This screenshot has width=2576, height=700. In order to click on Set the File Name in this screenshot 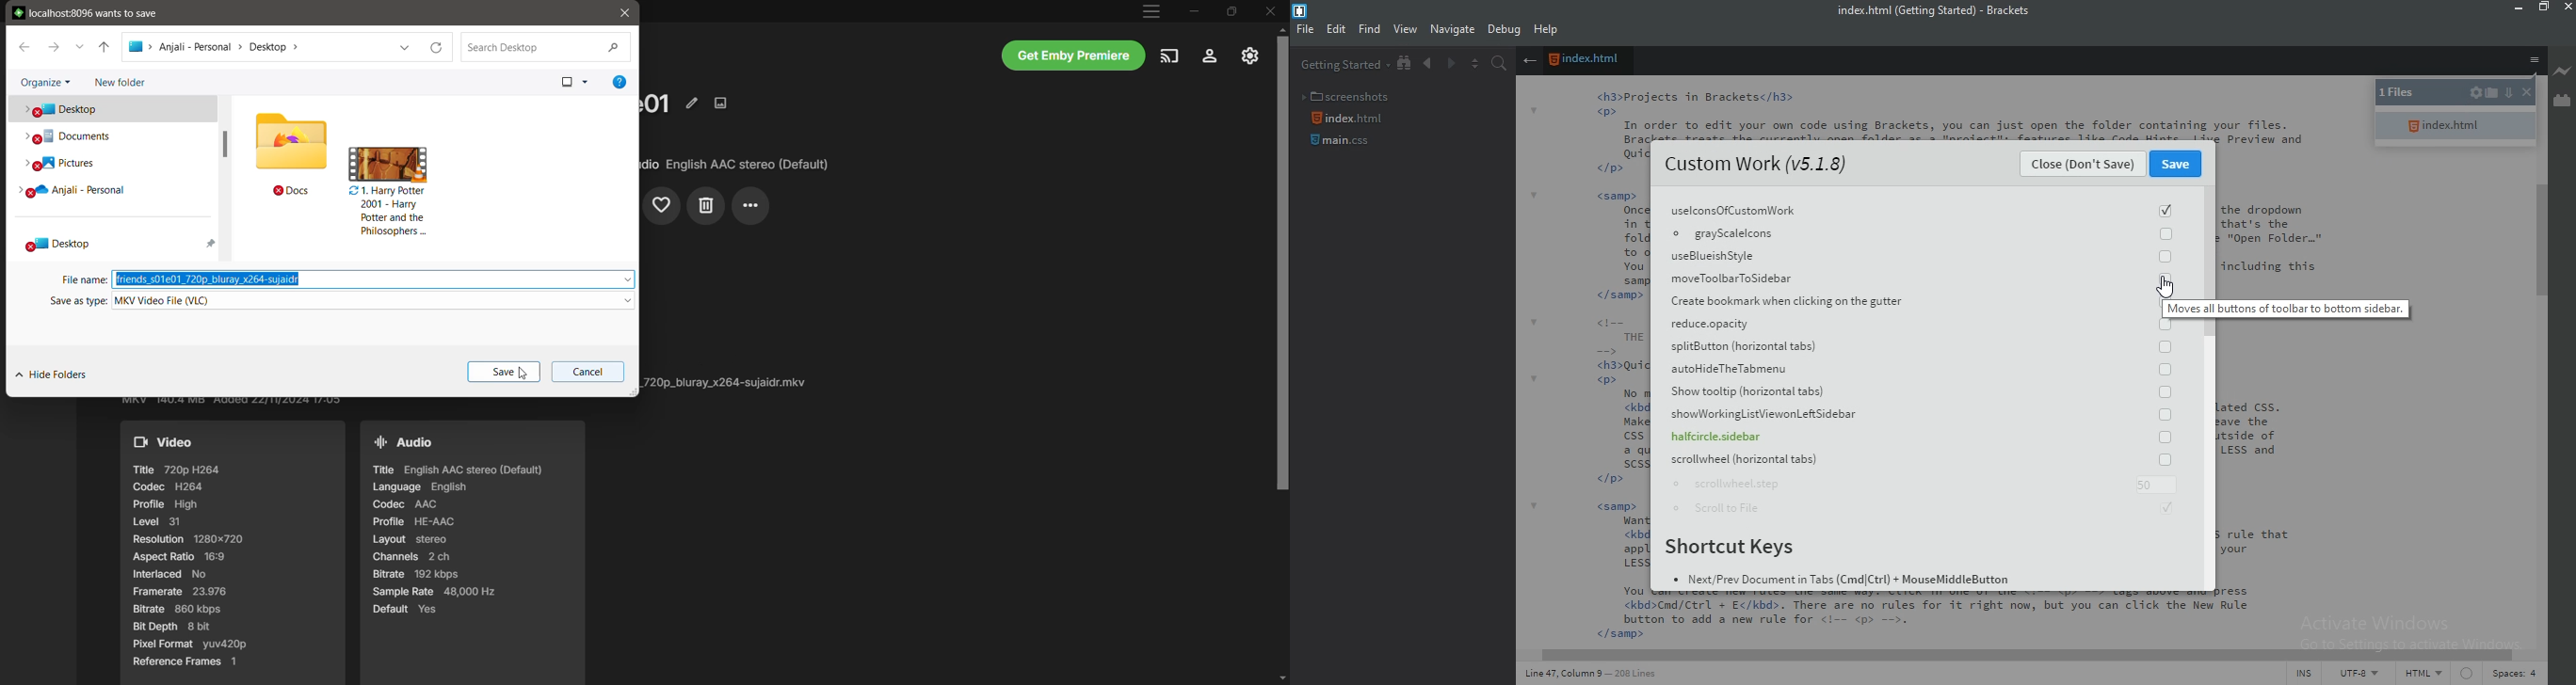, I will do `click(374, 279)`.